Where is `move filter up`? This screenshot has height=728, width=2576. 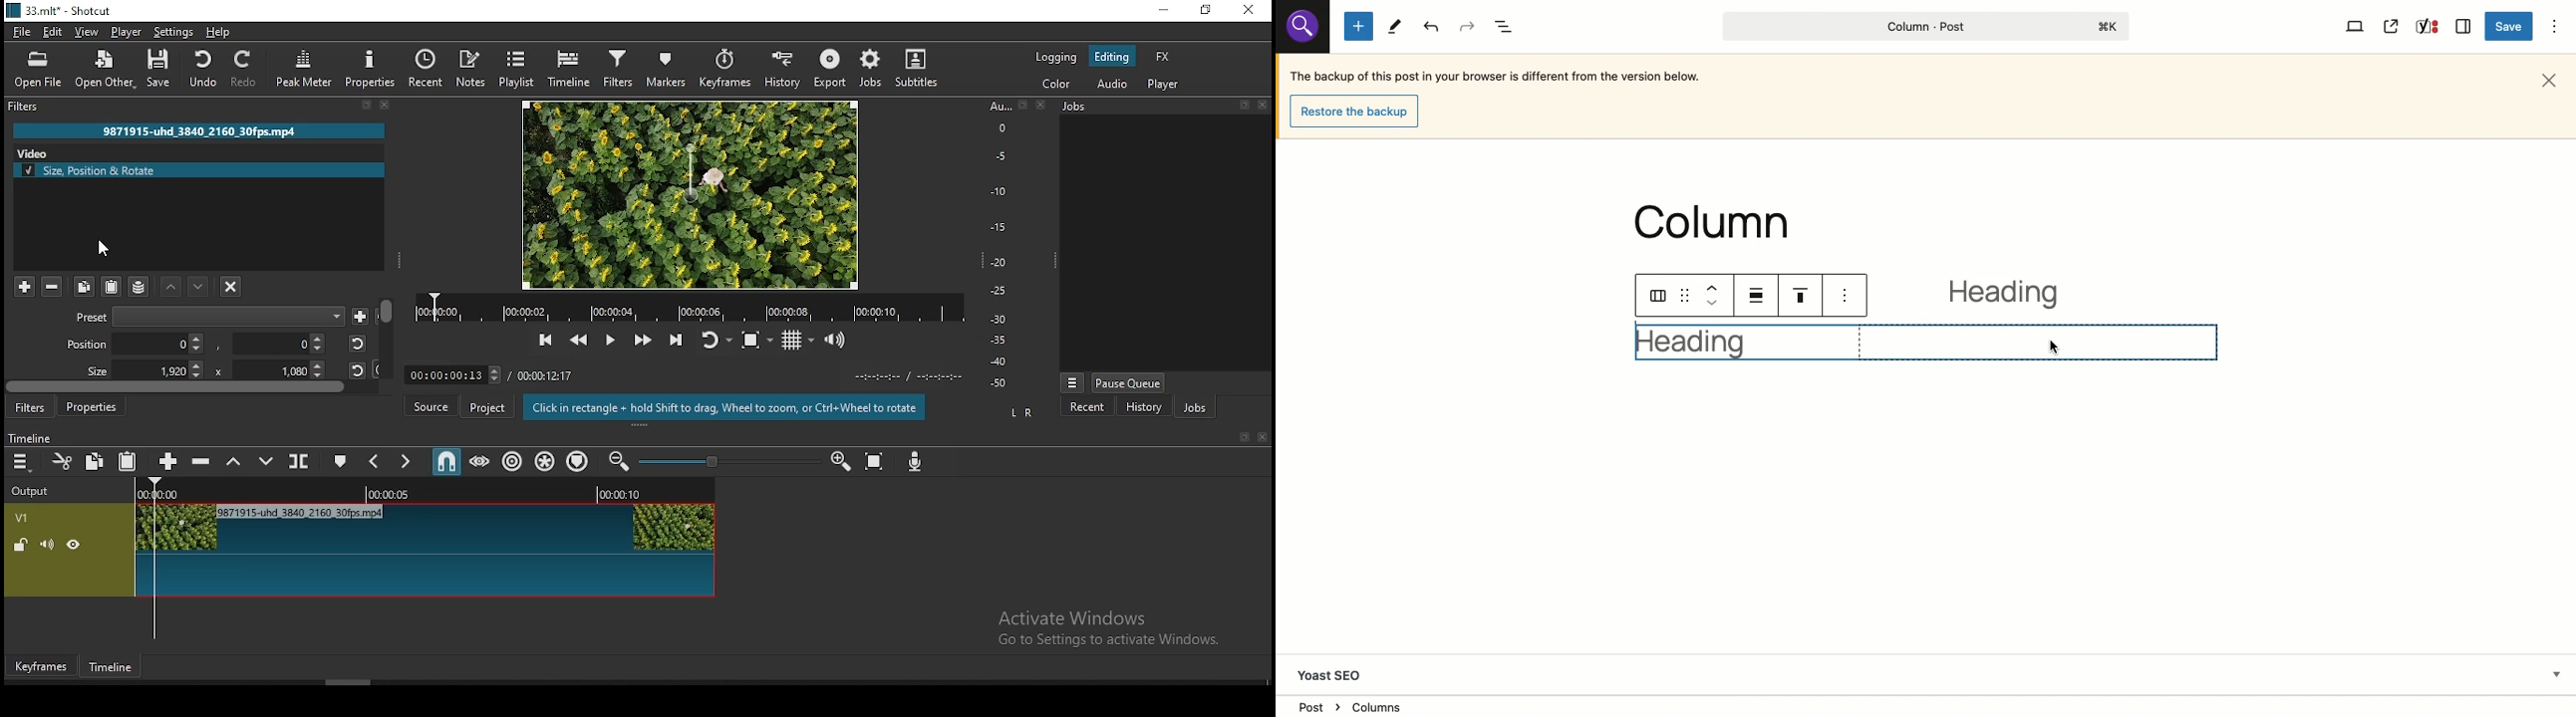
move filter up is located at coordinates (170, 287).